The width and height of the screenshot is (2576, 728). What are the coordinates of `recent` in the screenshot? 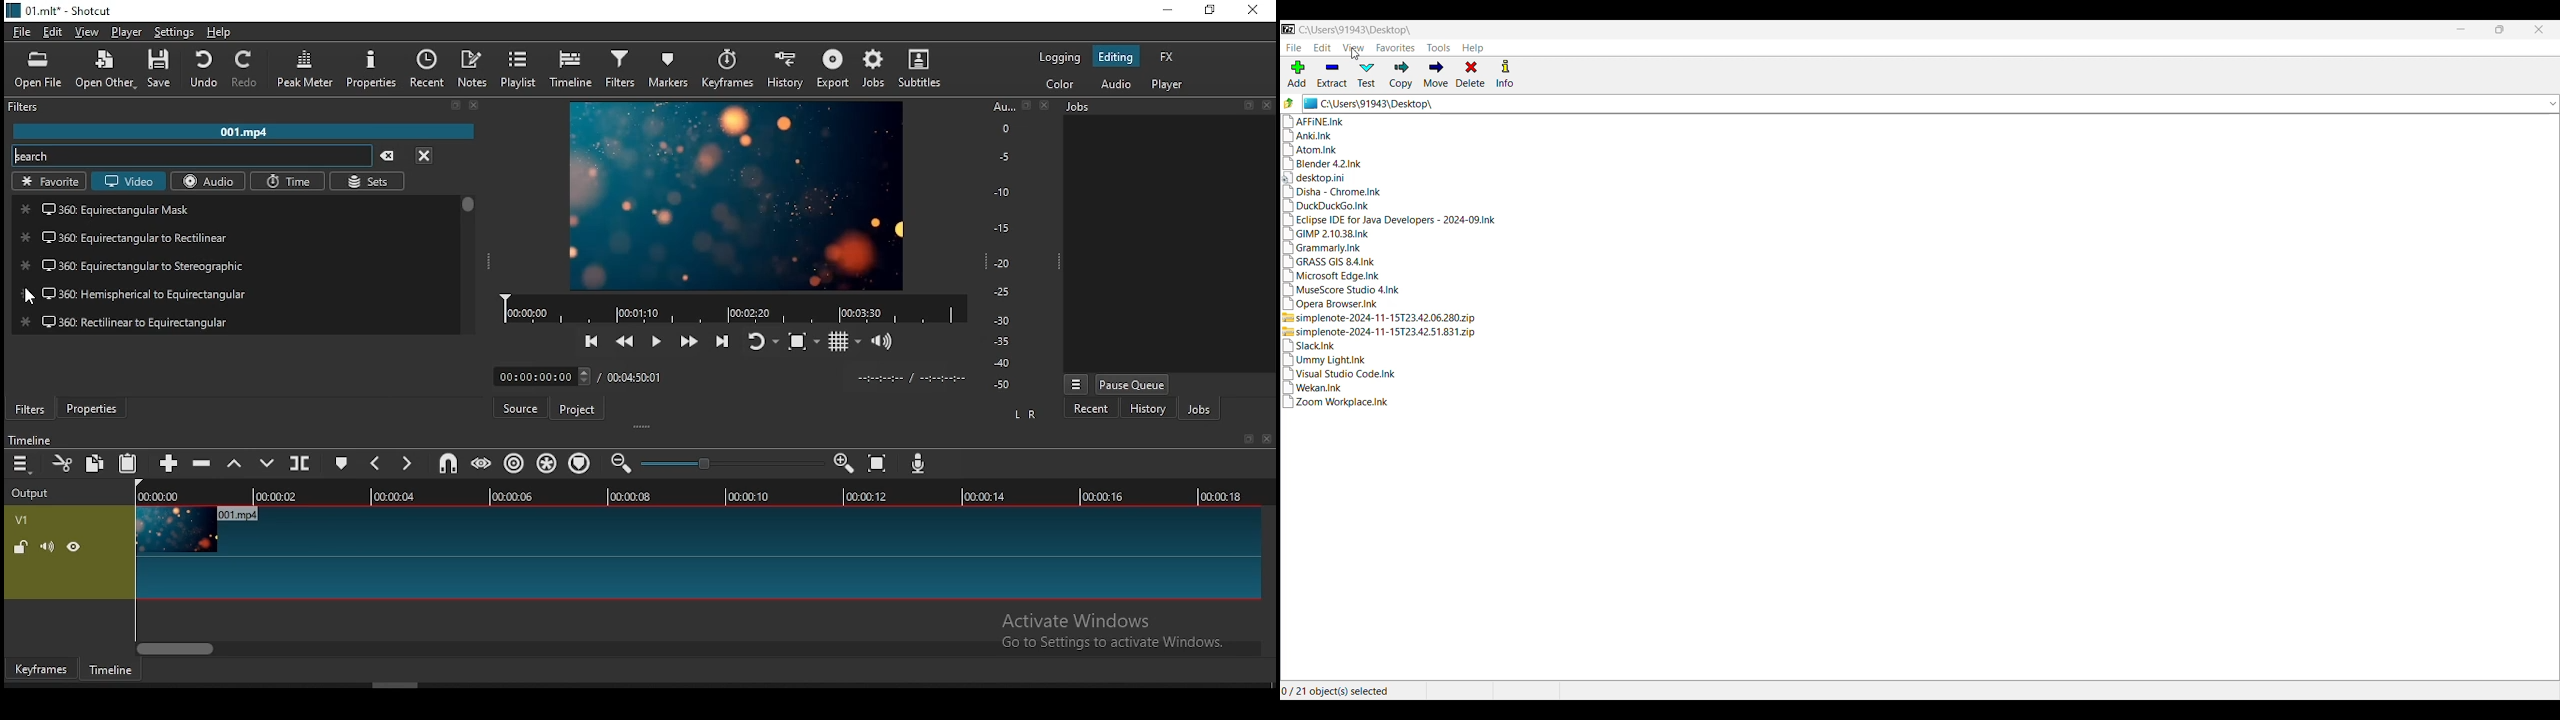 It's located at (430, 70).